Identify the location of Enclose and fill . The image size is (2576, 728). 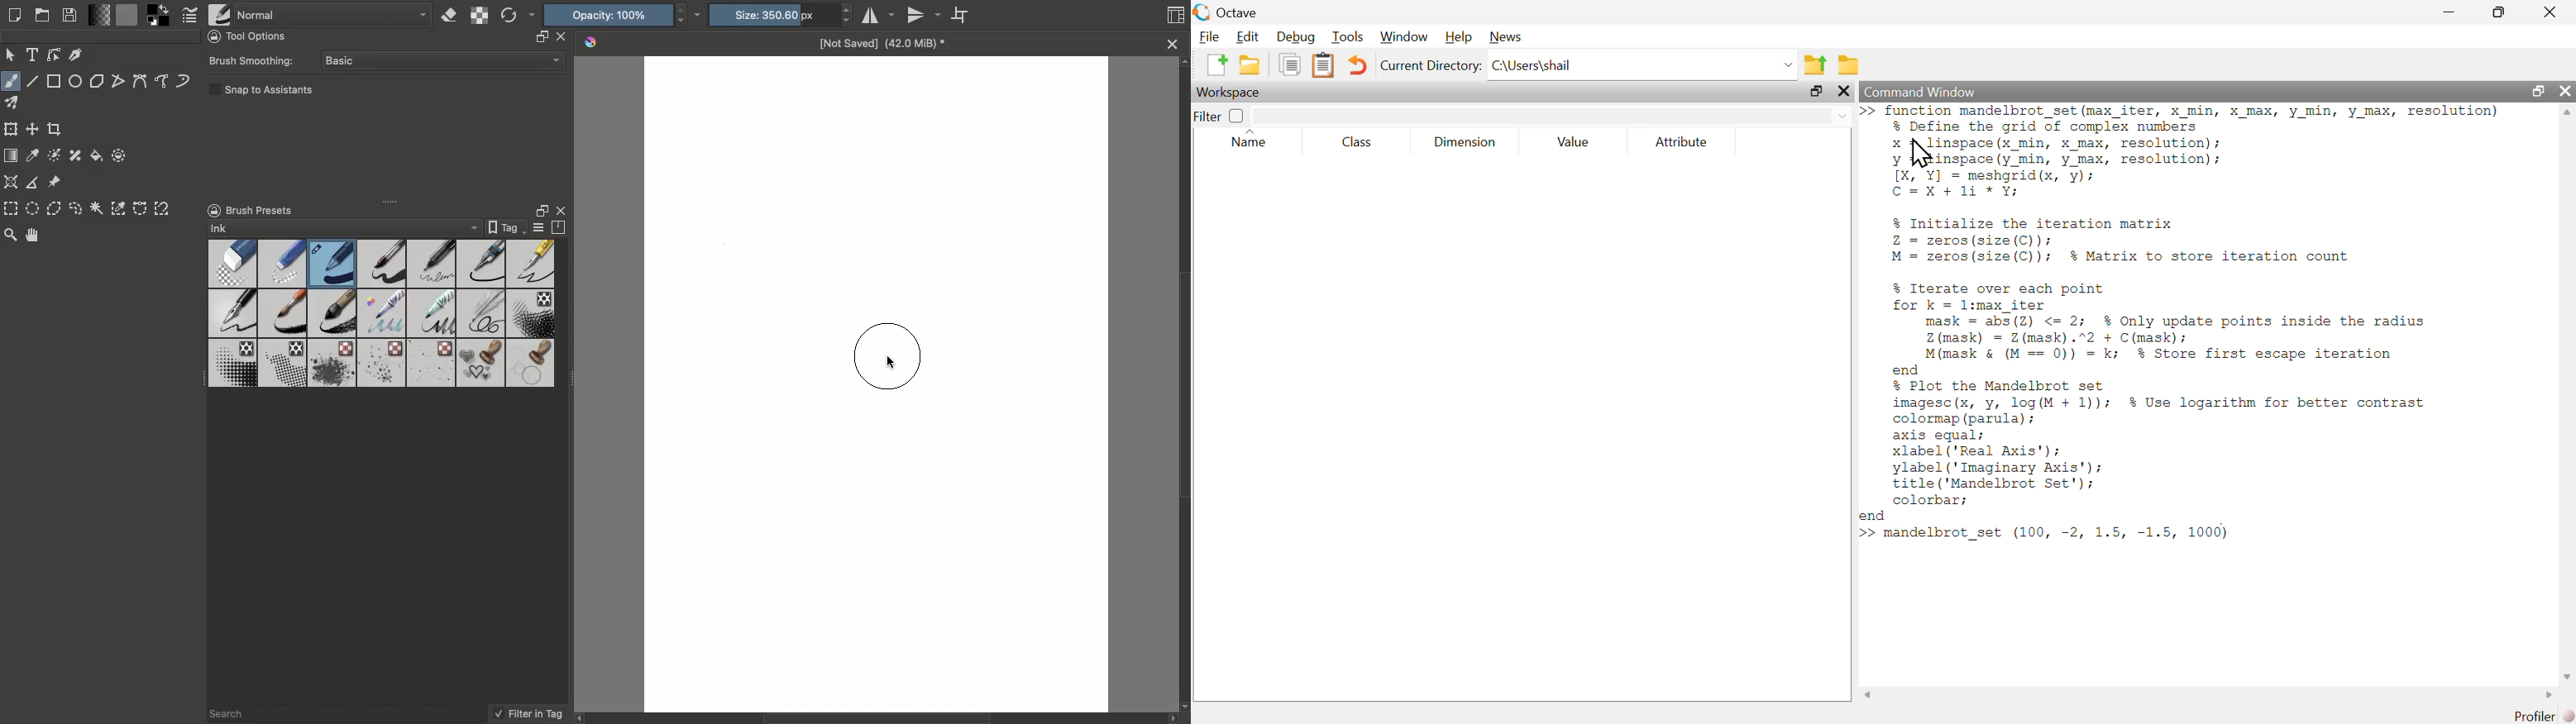
(117, 155).